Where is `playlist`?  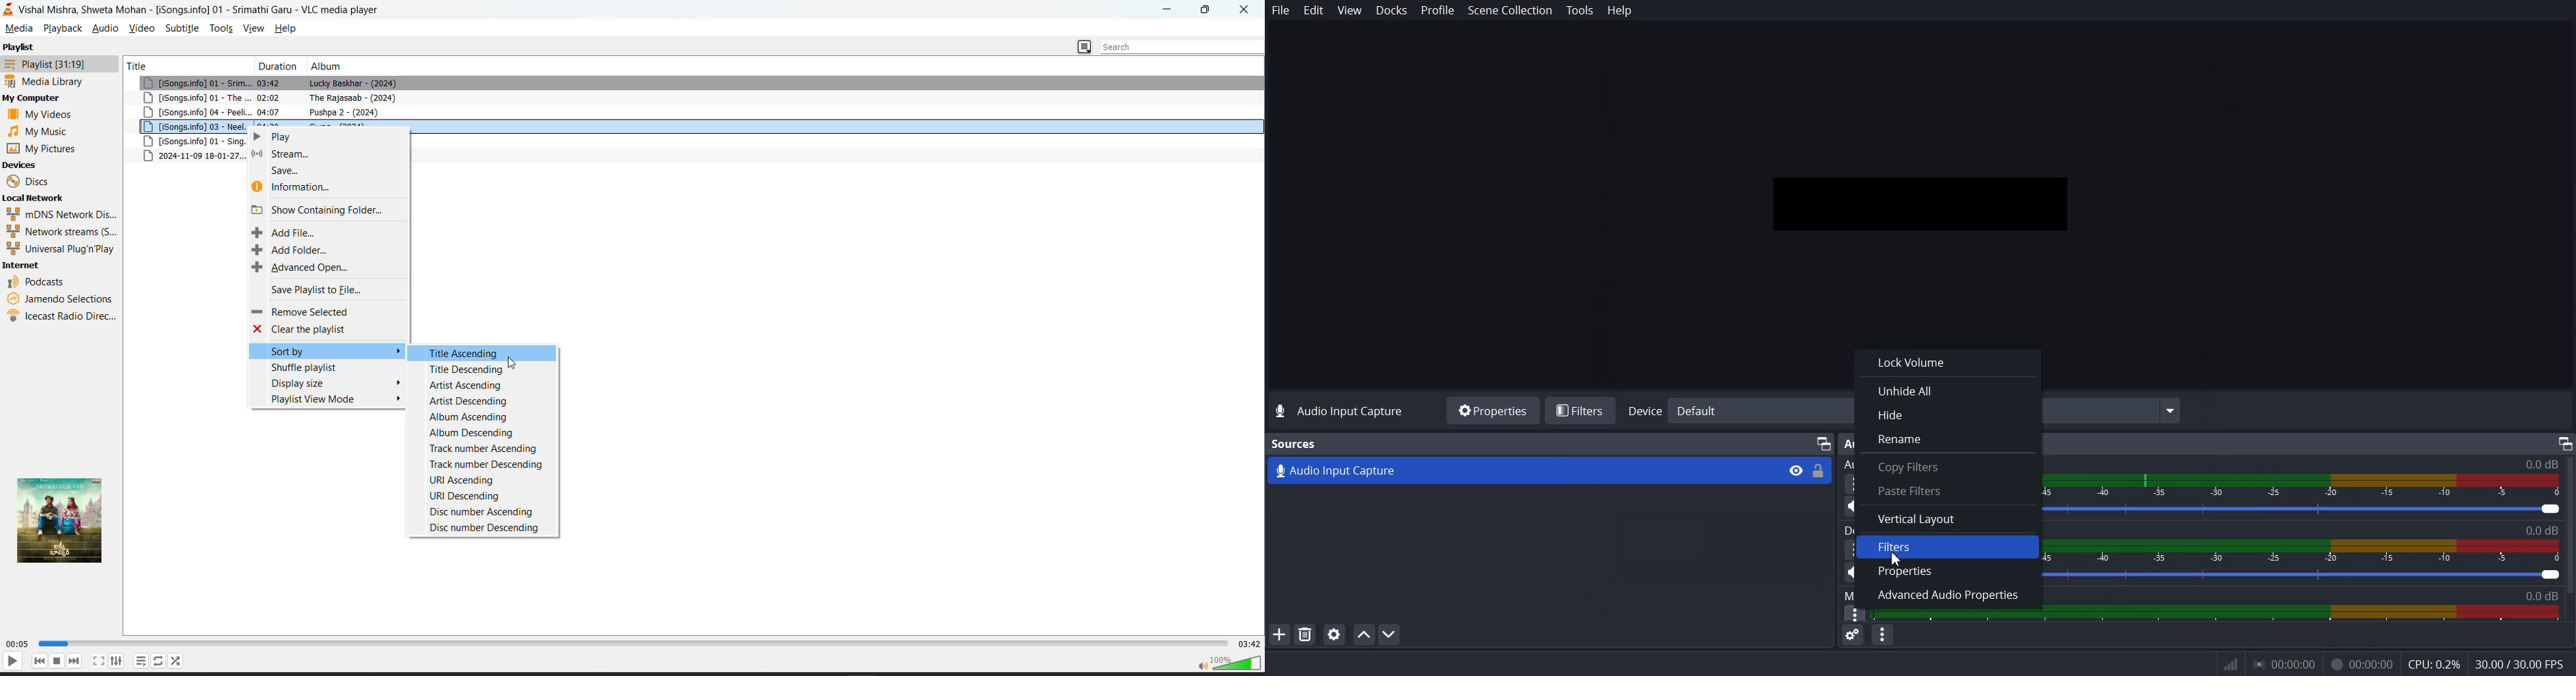
playlist is located at coordinates (43, 63).